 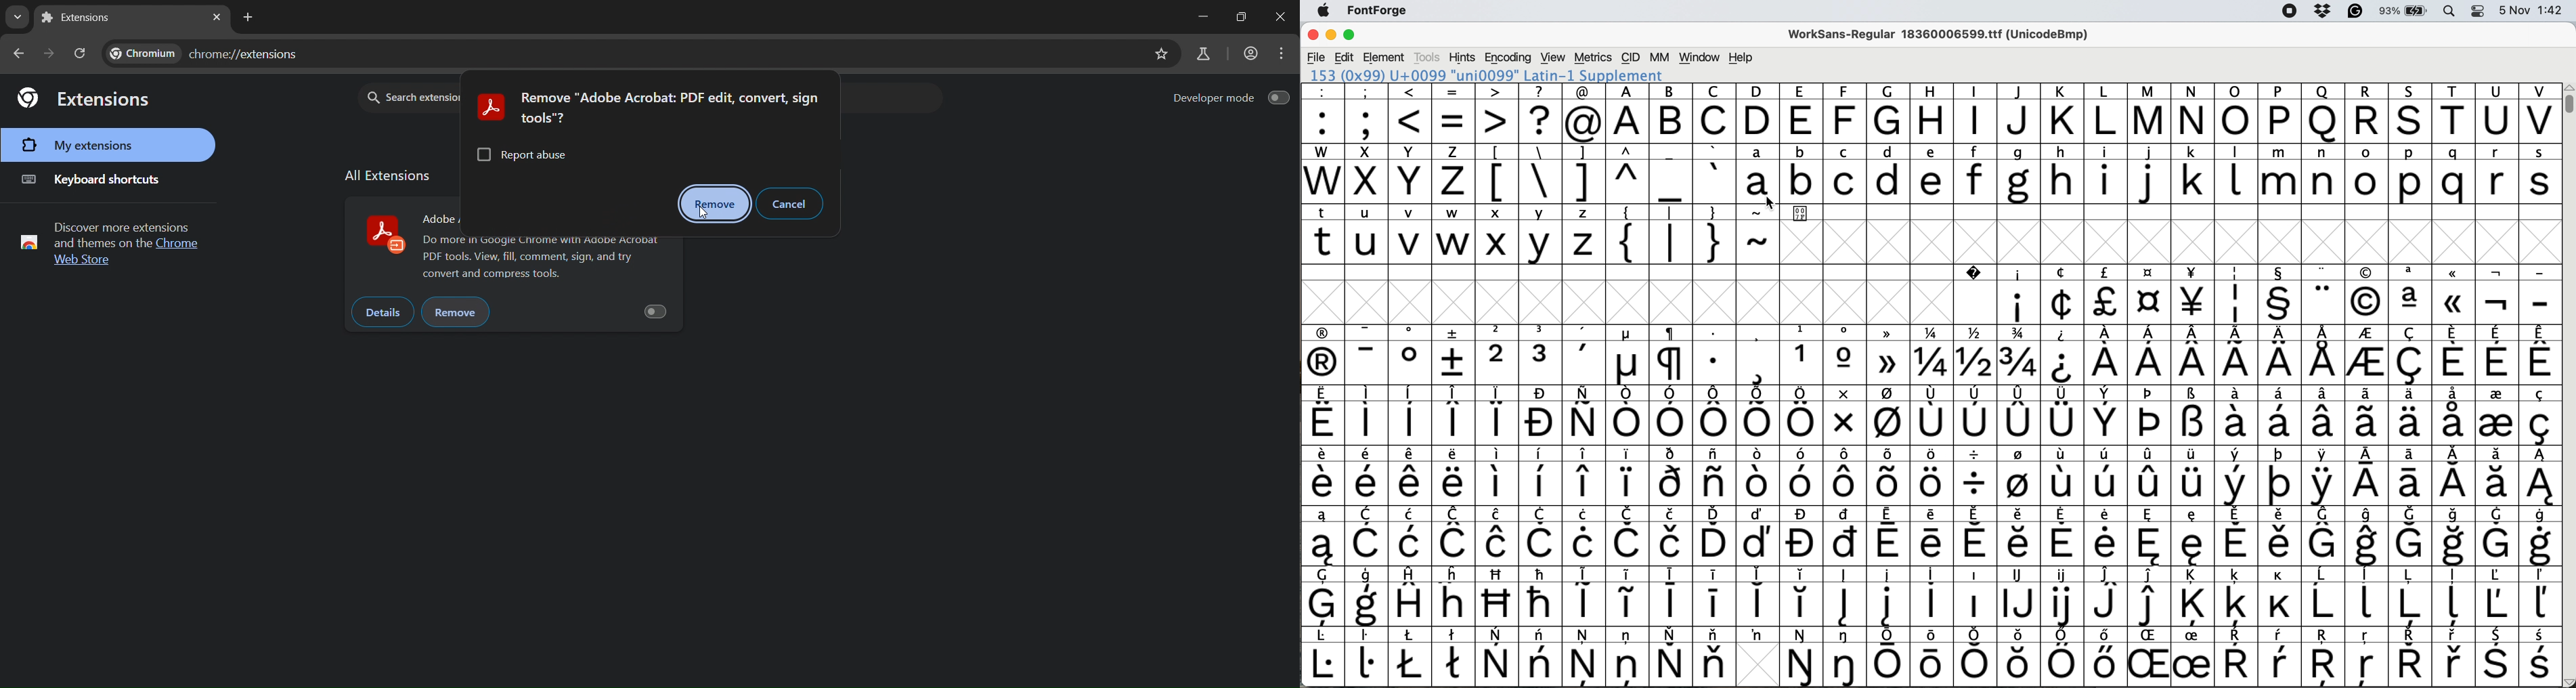 What do you see at coordinates (2539, 415) in the screenshot?
I see `symbol` at bounding box center [2539, 415].